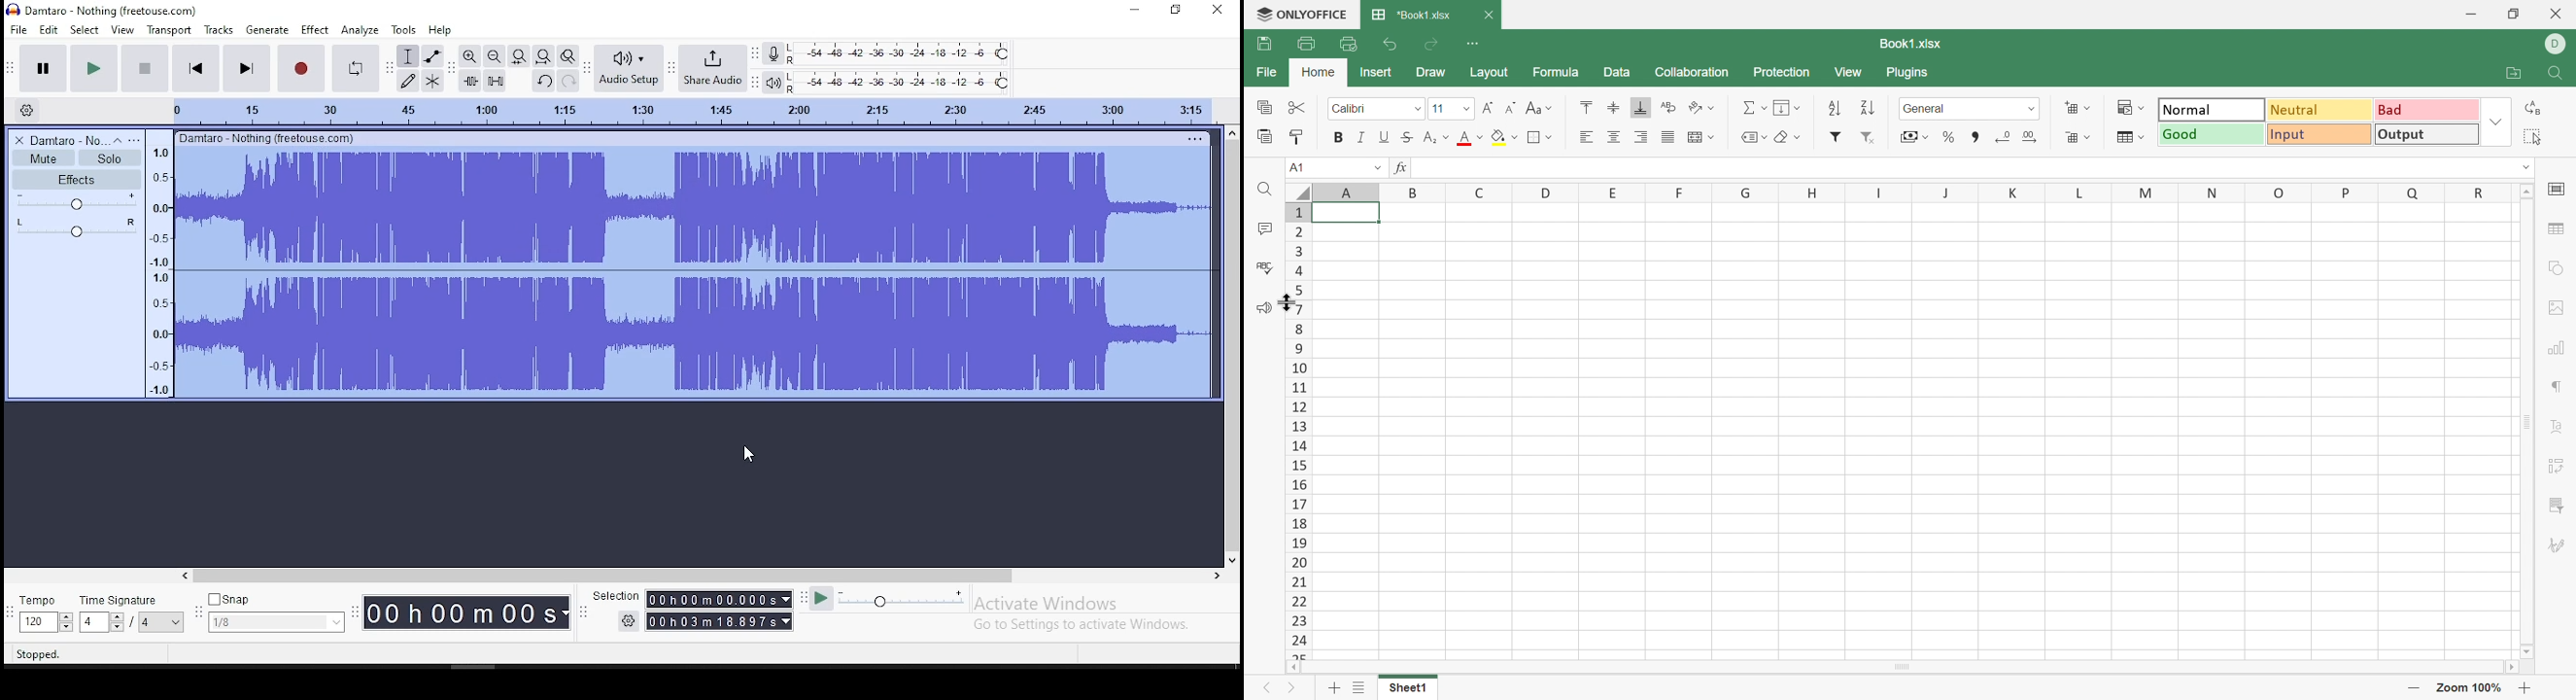  I want to click on skip to end, so click(246, 69).